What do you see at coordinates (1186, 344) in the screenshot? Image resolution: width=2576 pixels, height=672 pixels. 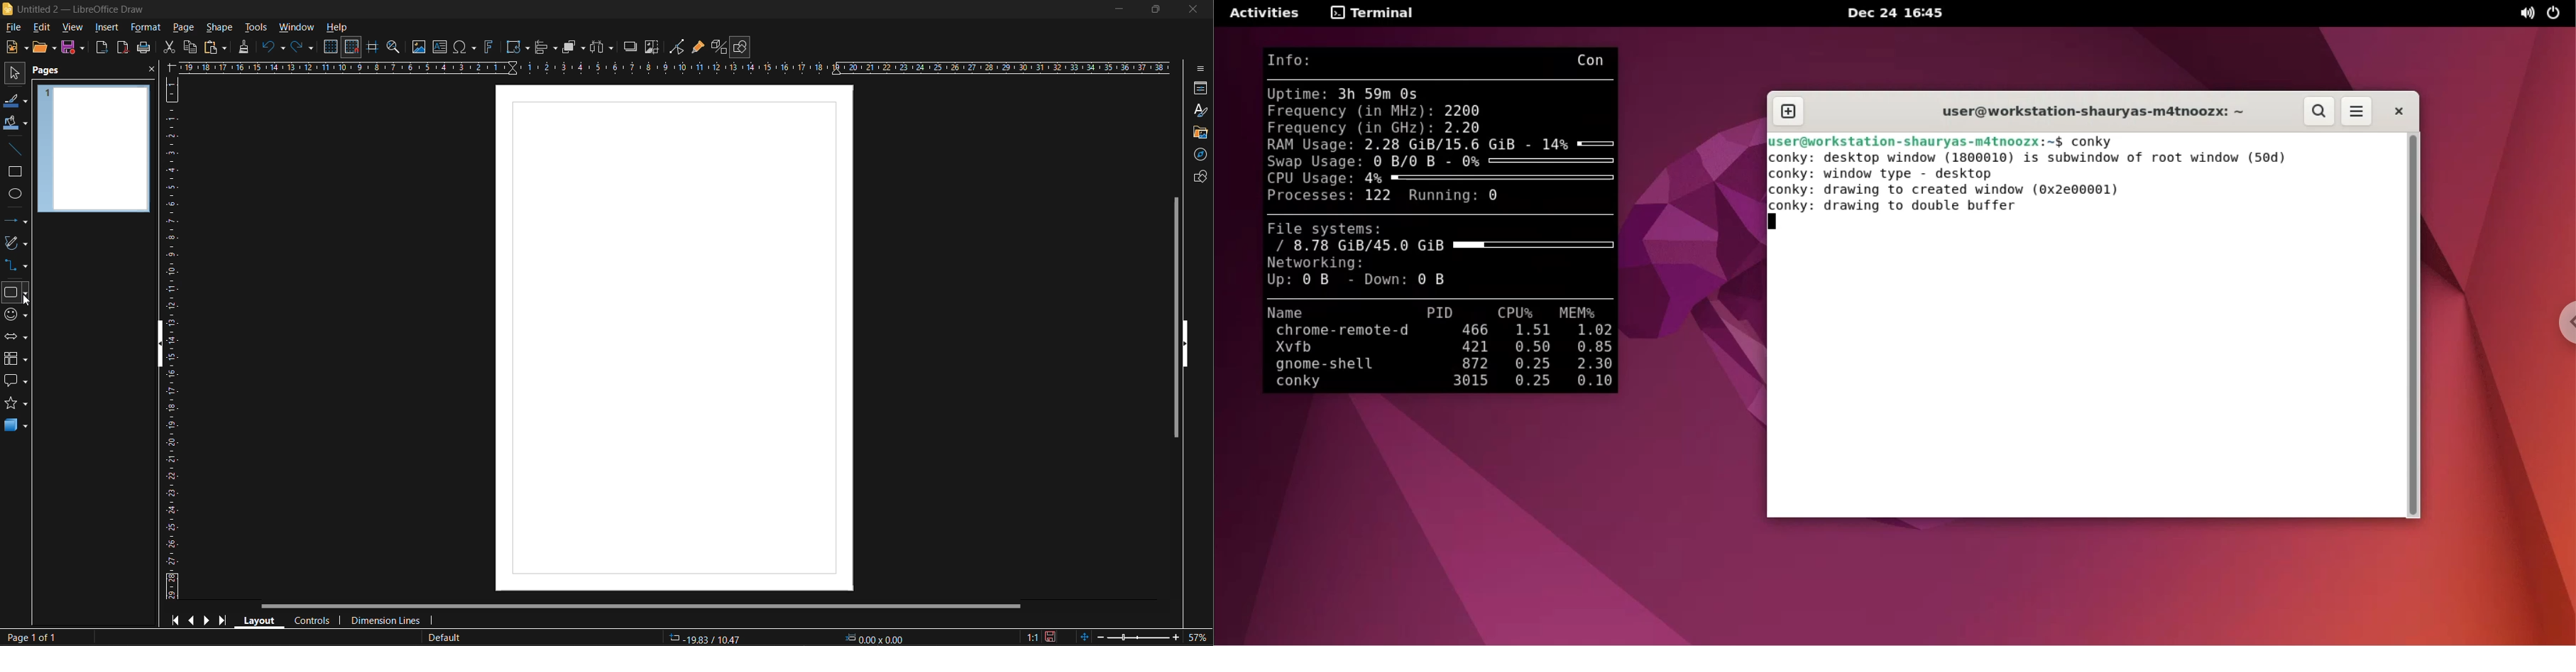 I see `hide` at bounding box center [1186, 344].